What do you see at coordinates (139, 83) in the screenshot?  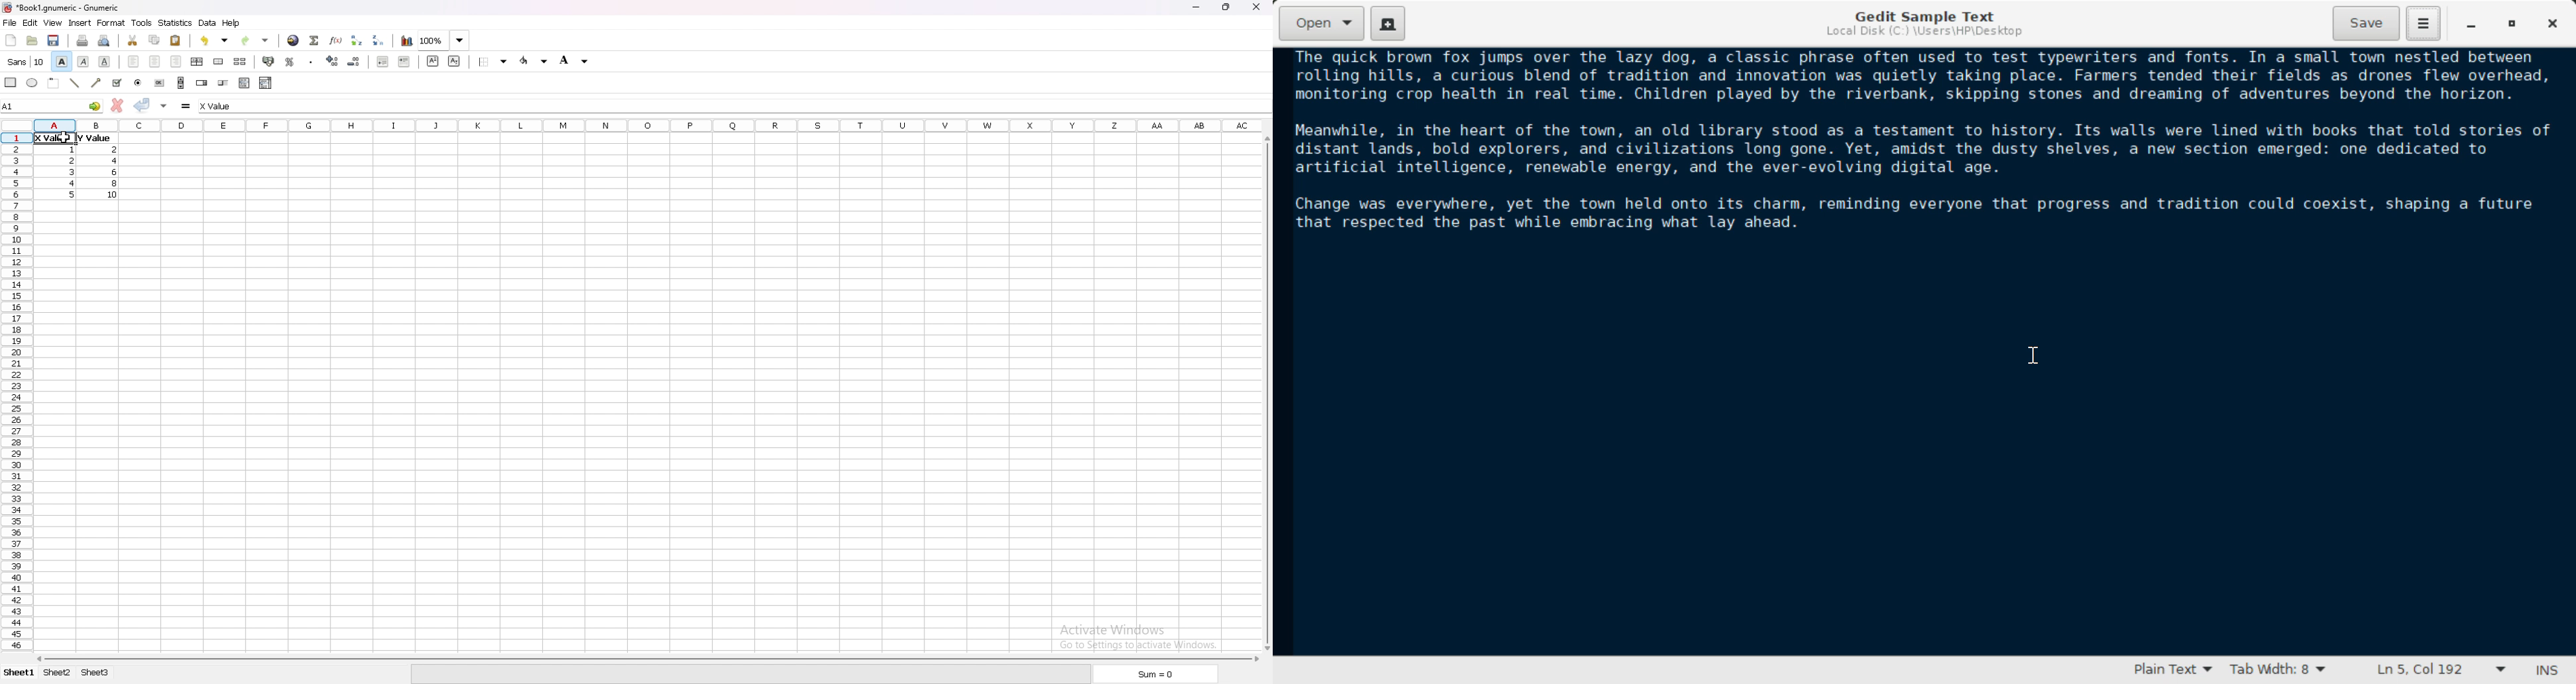 I see `radio button` at bounding box center [139, 83].